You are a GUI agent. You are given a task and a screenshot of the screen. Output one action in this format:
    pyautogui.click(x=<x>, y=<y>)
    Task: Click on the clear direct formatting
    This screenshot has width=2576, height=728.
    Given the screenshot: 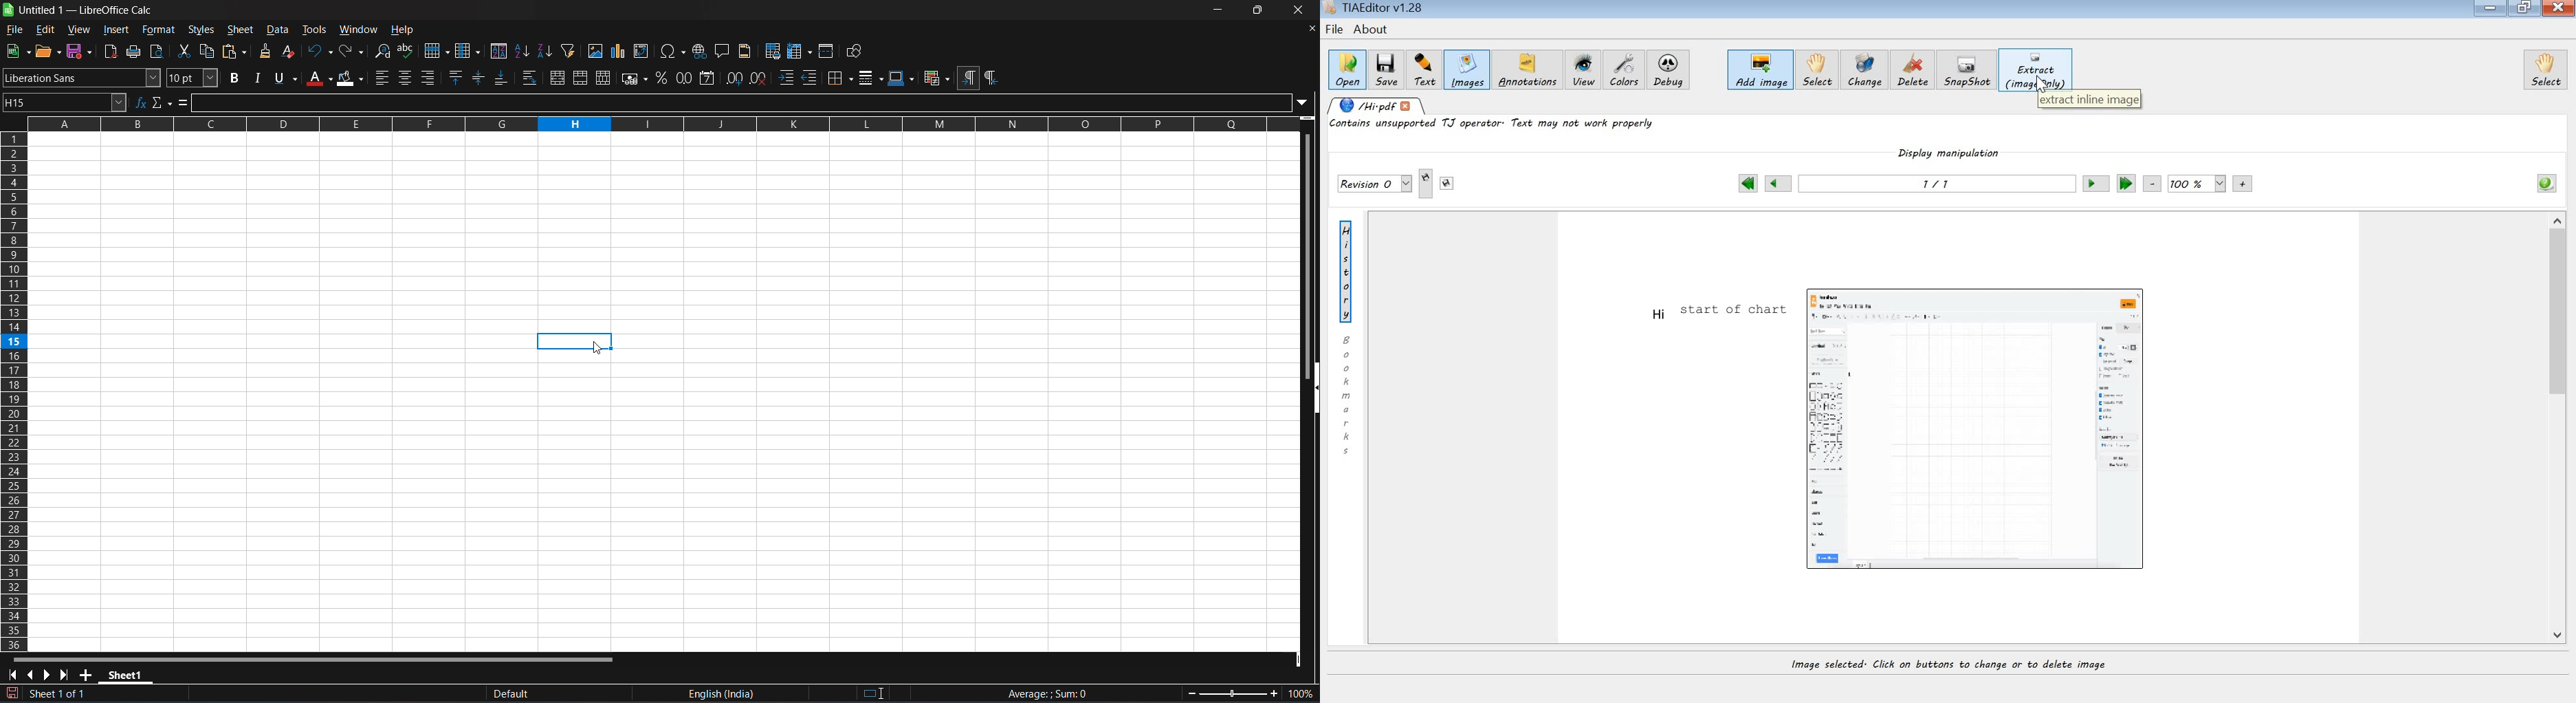 What is the action you would take?
    pyautogui.click(x=290, y=52)
    